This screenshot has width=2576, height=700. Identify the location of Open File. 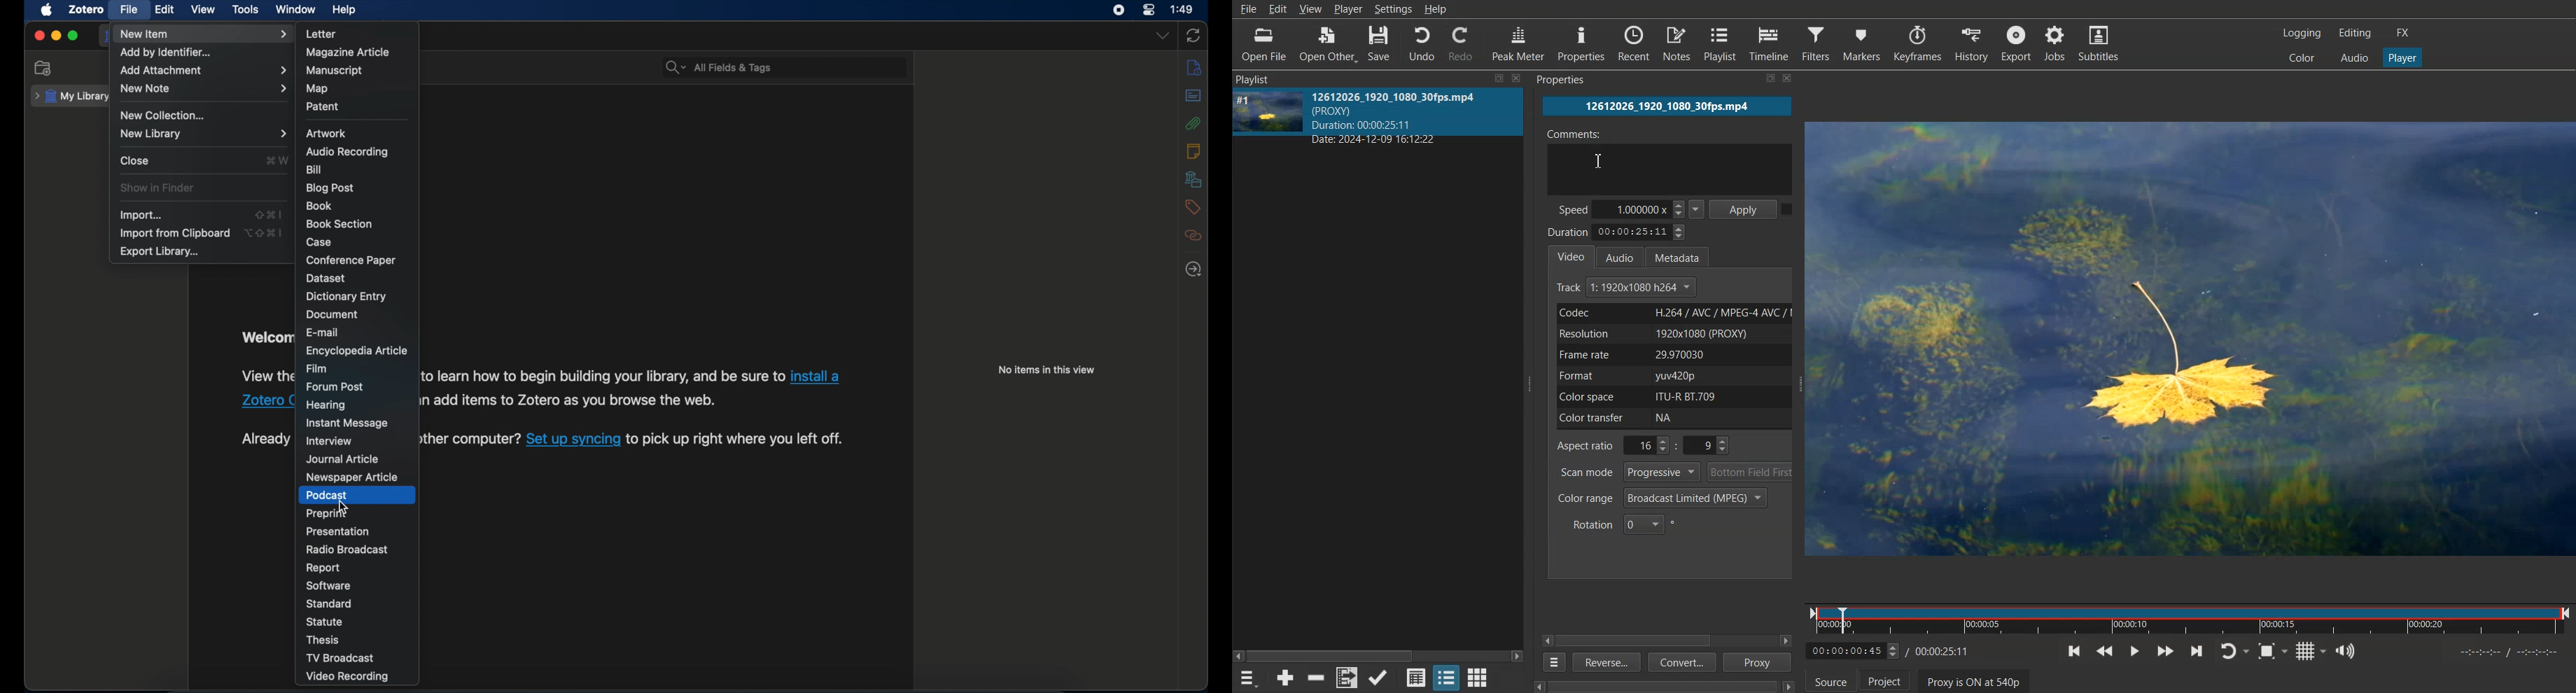
(1264, 43).